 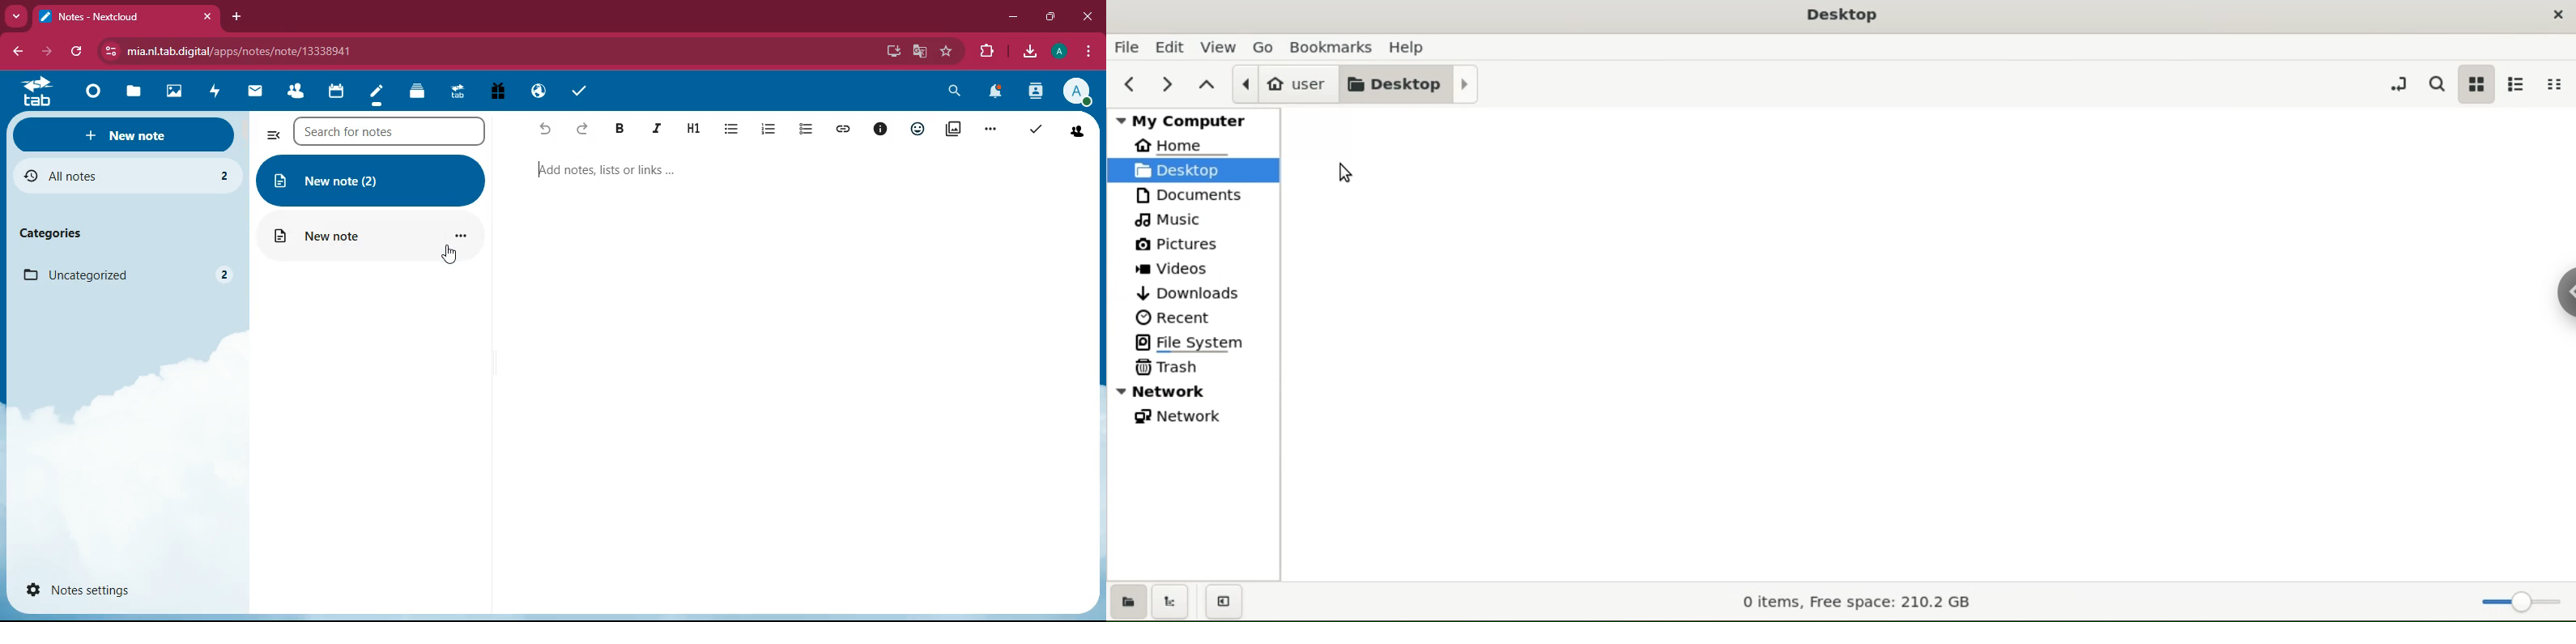 What do you see at coordinates (339, 92) in the screenshot?
I see `calendar` at bounding box center [339, 92].